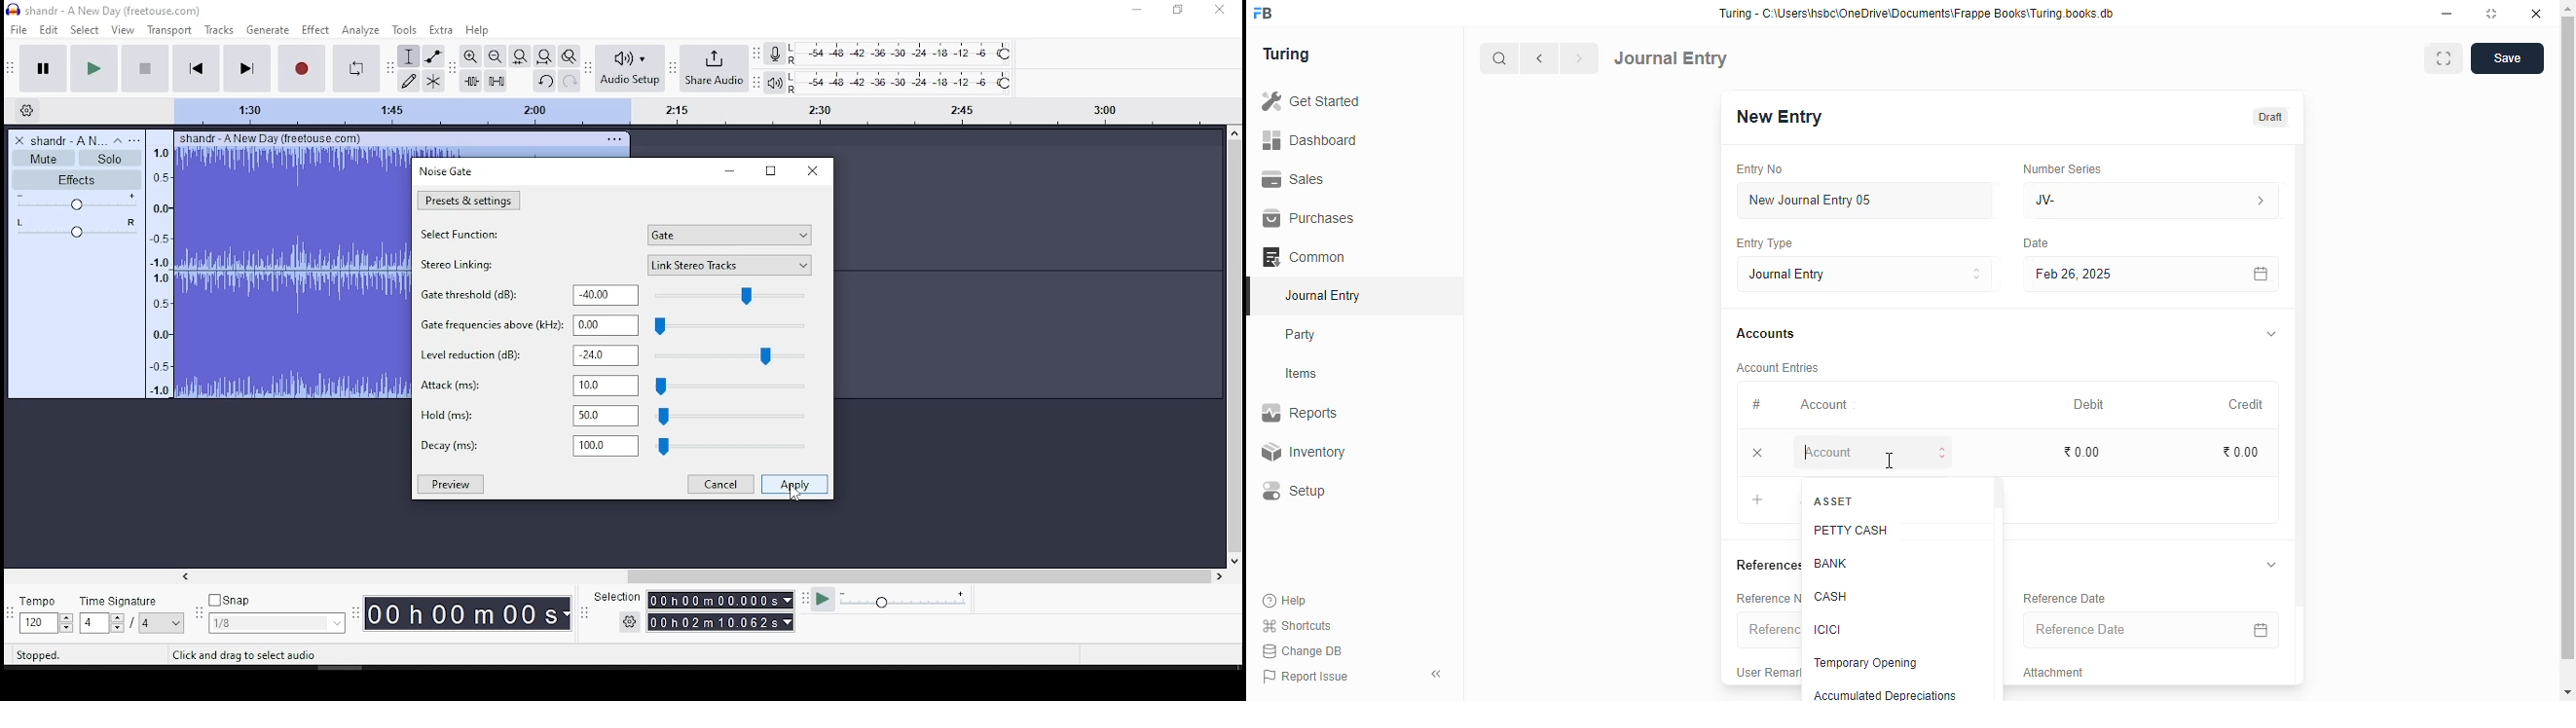 This screenshot has width=2576, height=728. I want to click on report issue, so click(1306, 677).